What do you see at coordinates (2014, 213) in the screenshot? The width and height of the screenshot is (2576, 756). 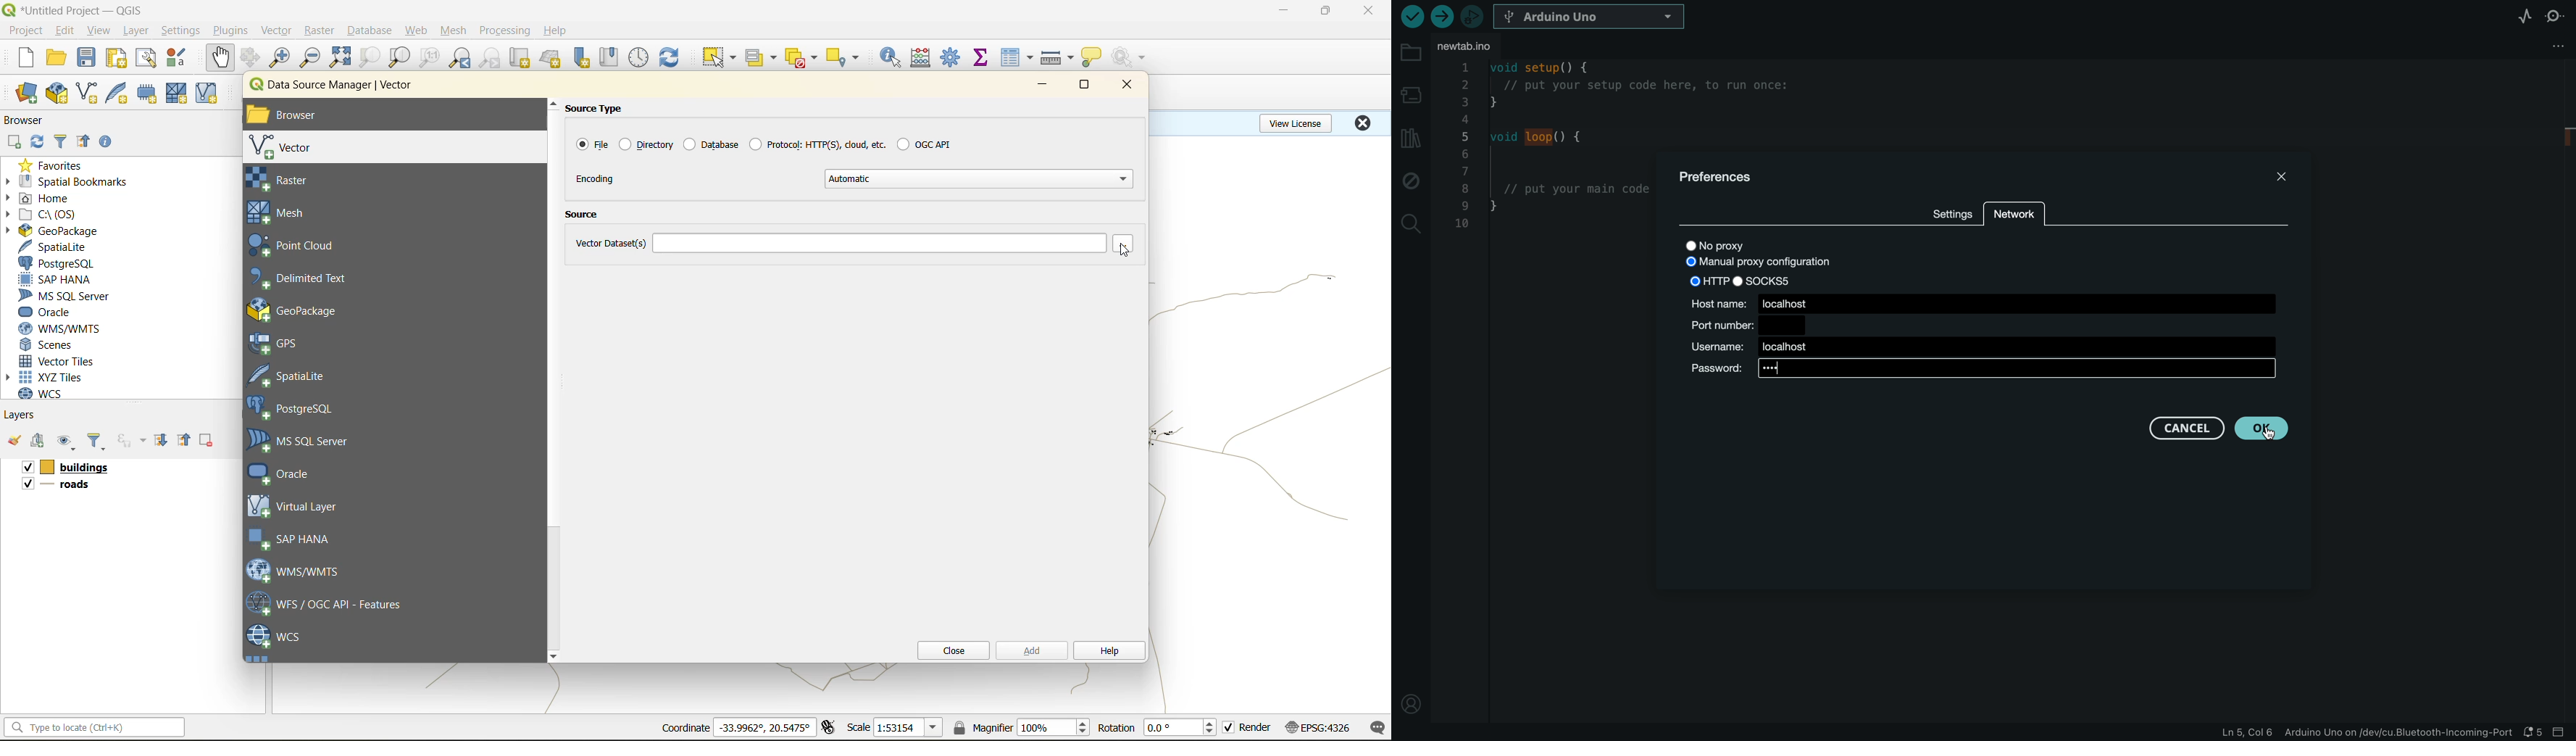 I see `NETWORK` at bounding box center [2014, 213].